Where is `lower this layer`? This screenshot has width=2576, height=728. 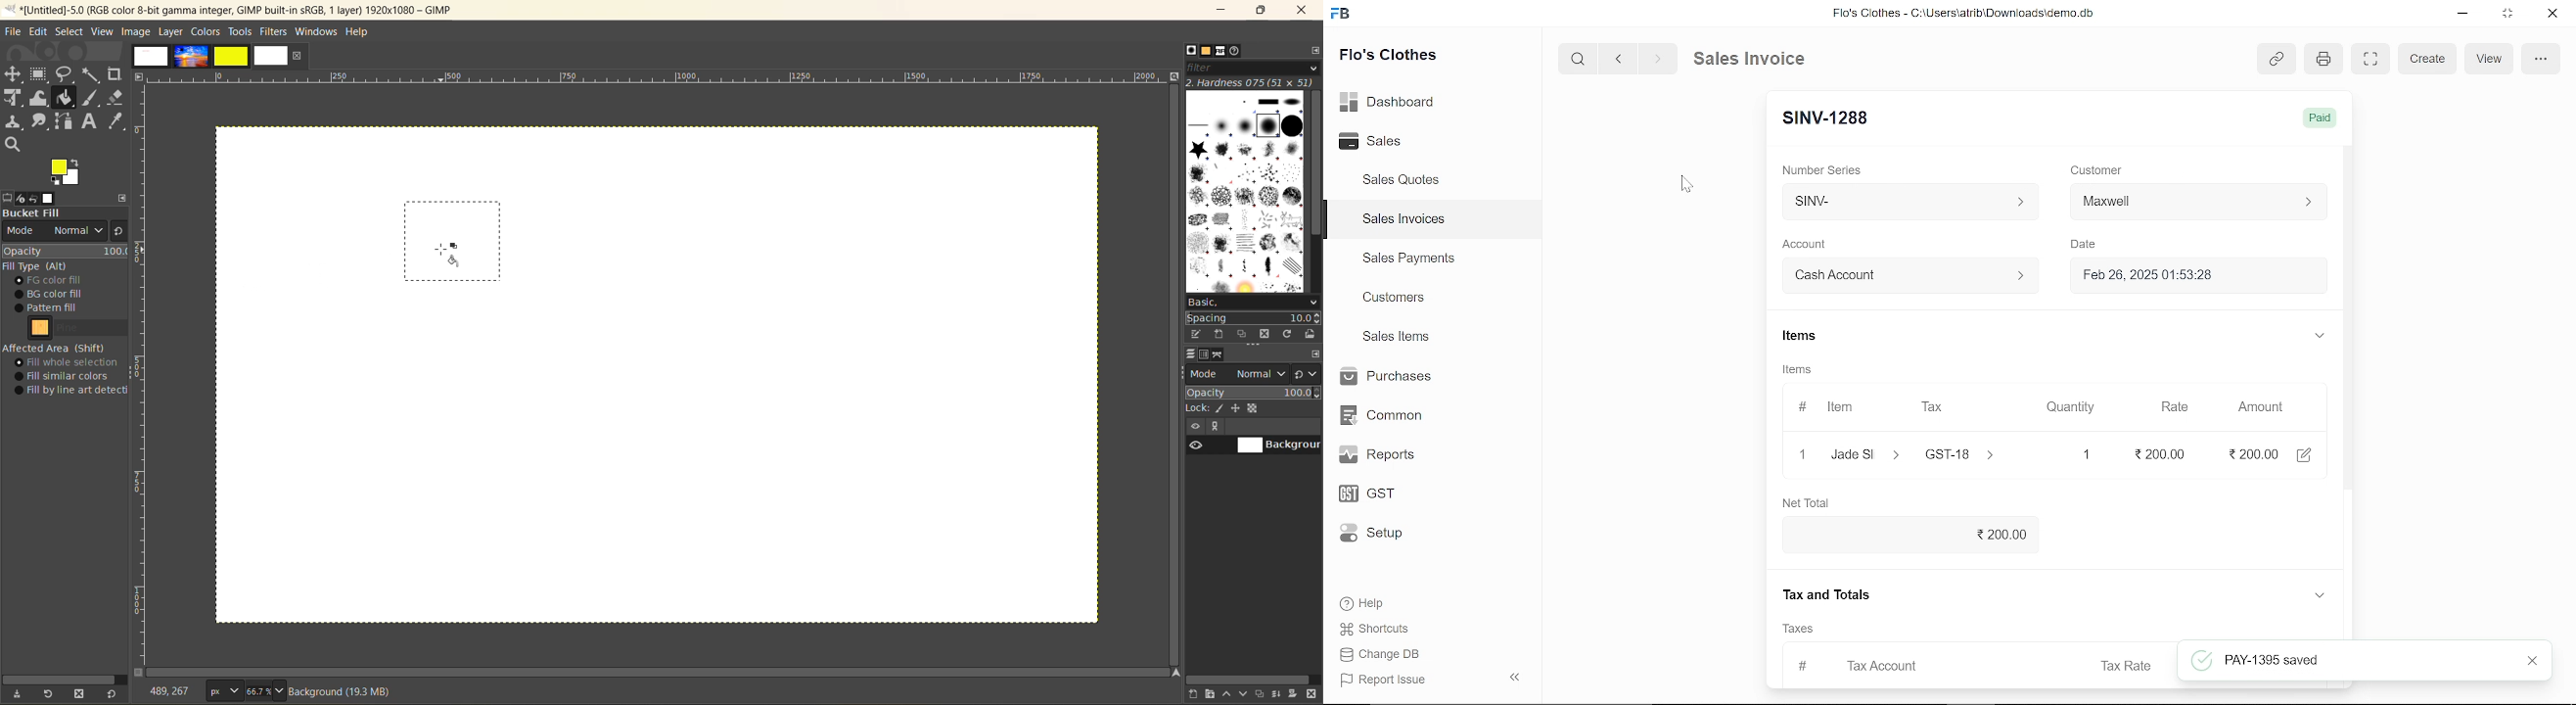
lower this layer is located at coordinates (1247, 695).